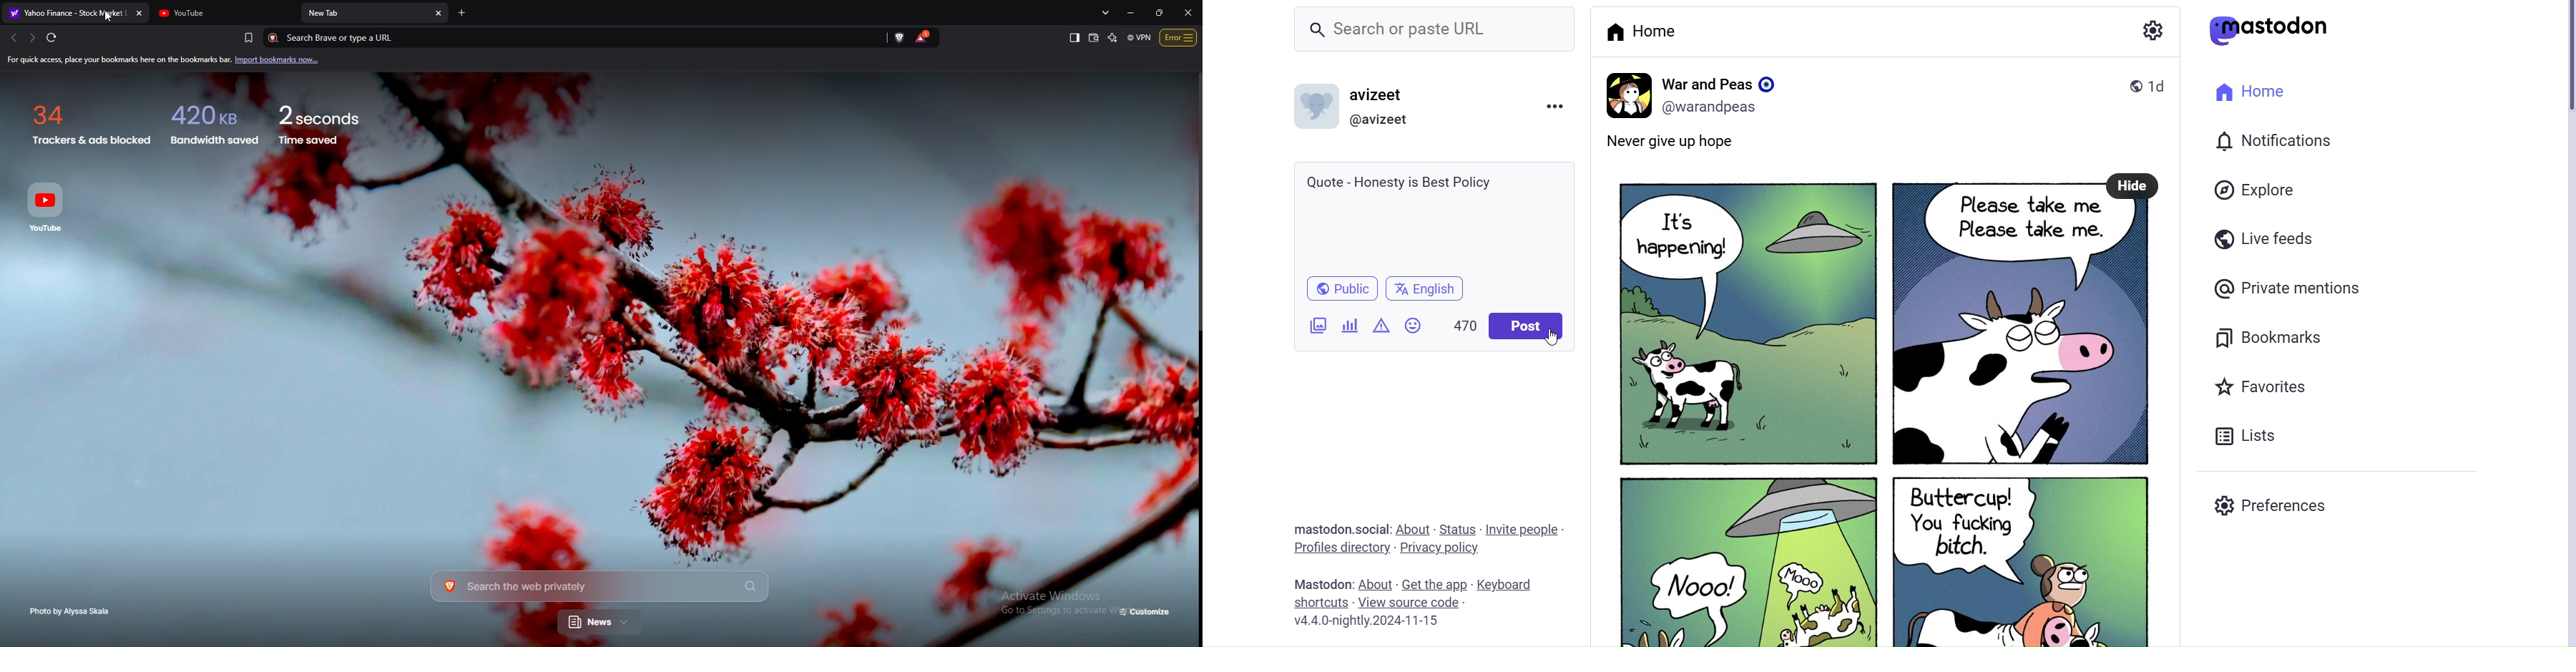 The width and height of the screenshot is (2576, 672). I want to click on Post, so click(1526, 327).